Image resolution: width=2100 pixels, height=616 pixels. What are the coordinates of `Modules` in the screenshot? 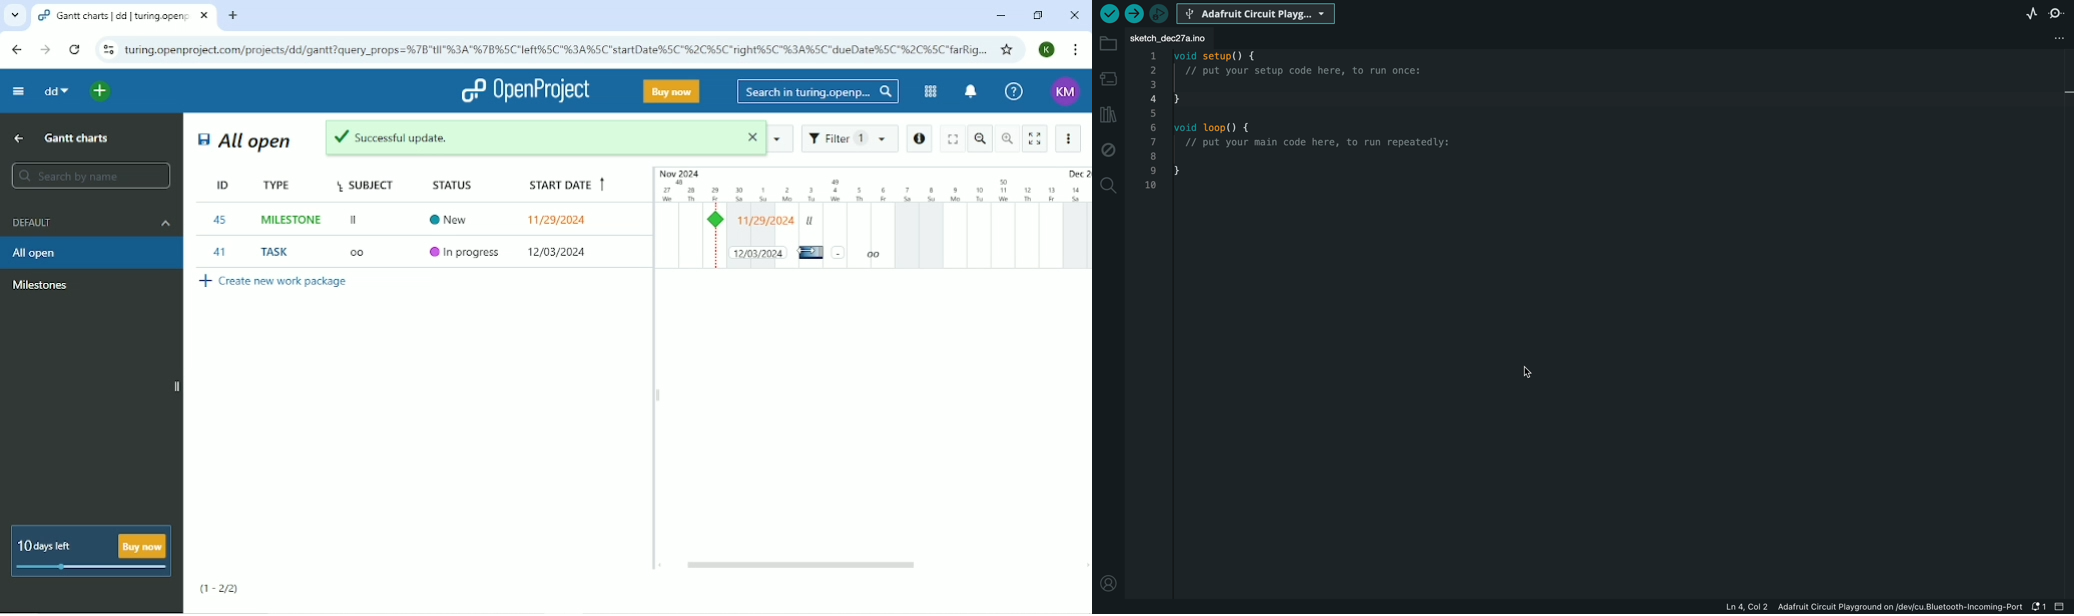 It's located at (929, 91).